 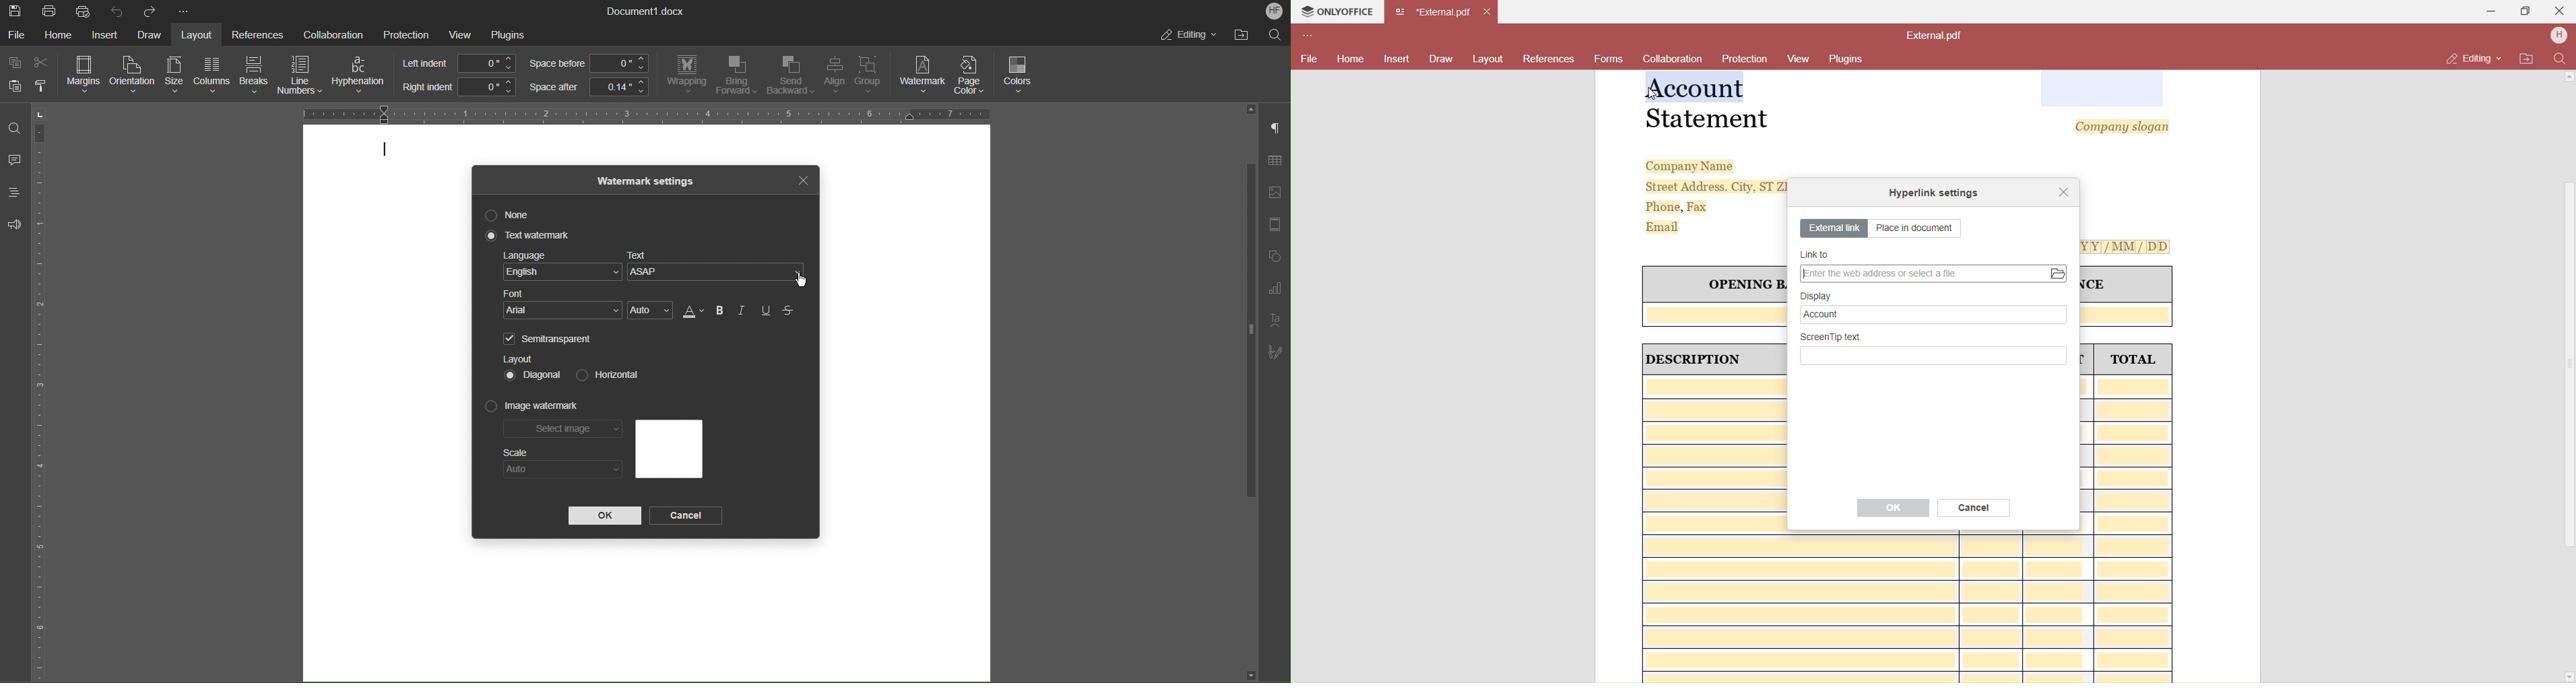 What do you see at coordinates (406, 34) in the screenshot?
I see `Protection` at bounding box center [406, 34].